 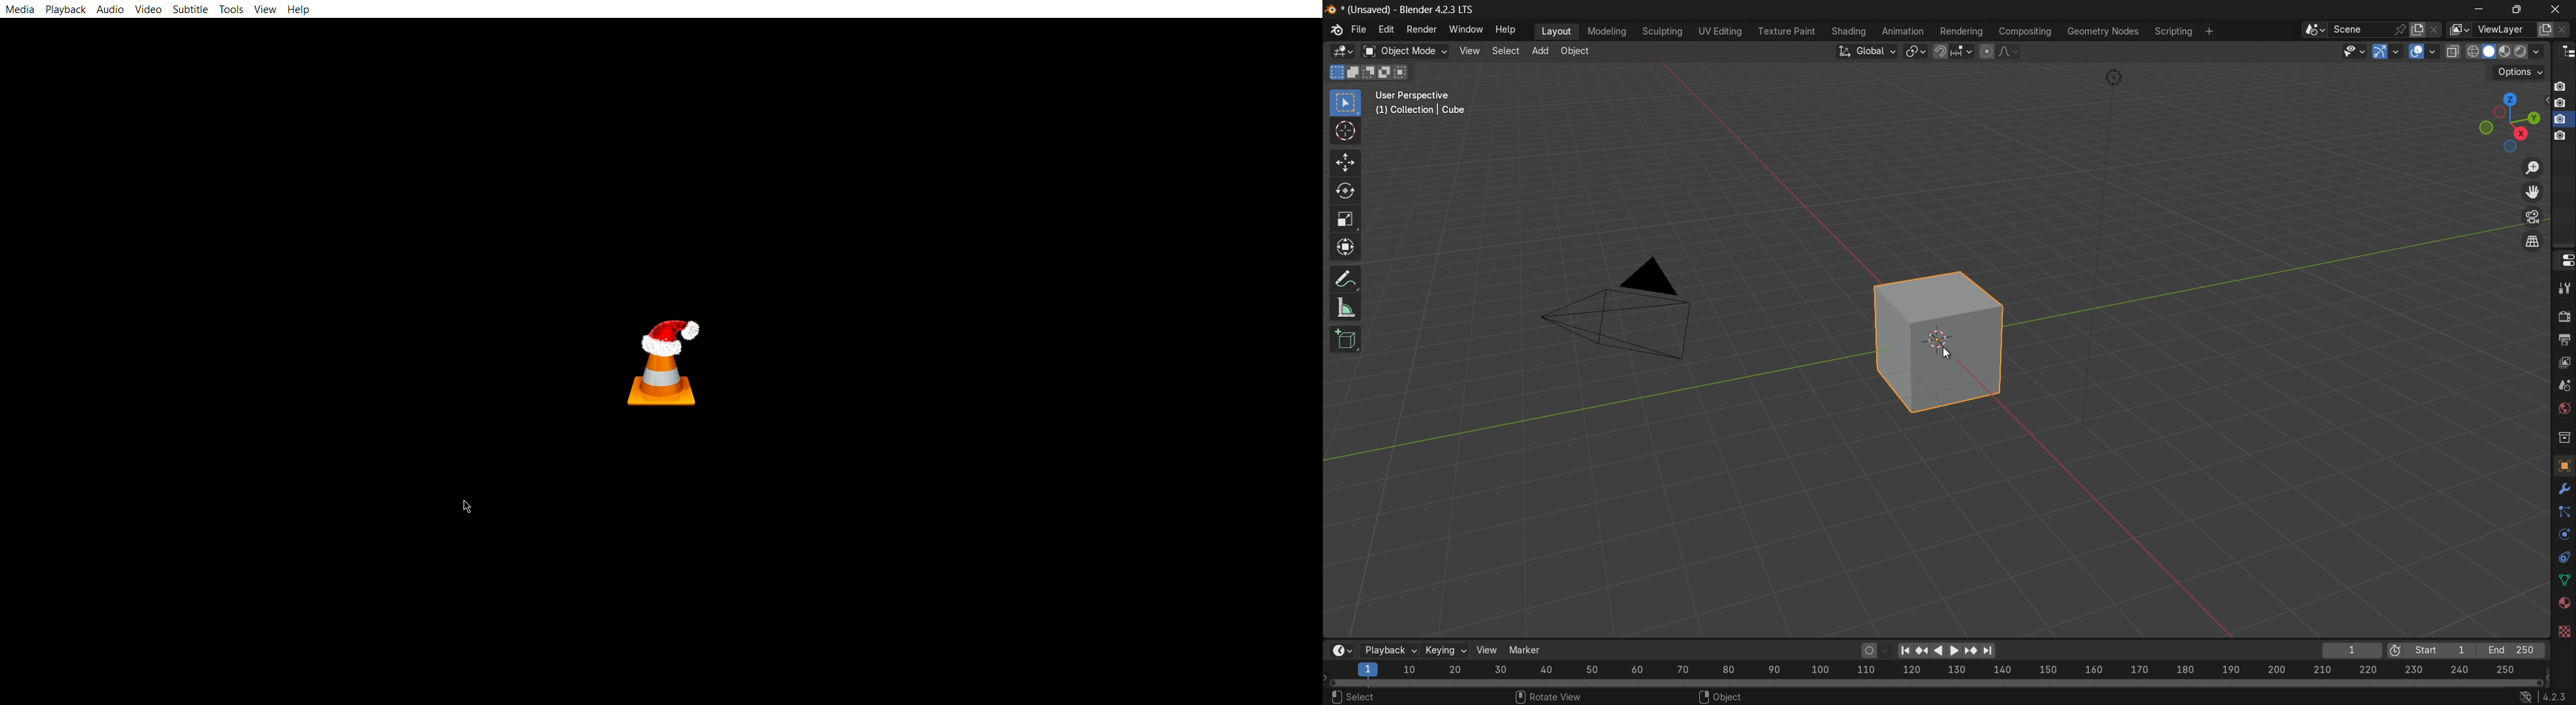 I want to click on new scene, so click(x=2416, y=29).